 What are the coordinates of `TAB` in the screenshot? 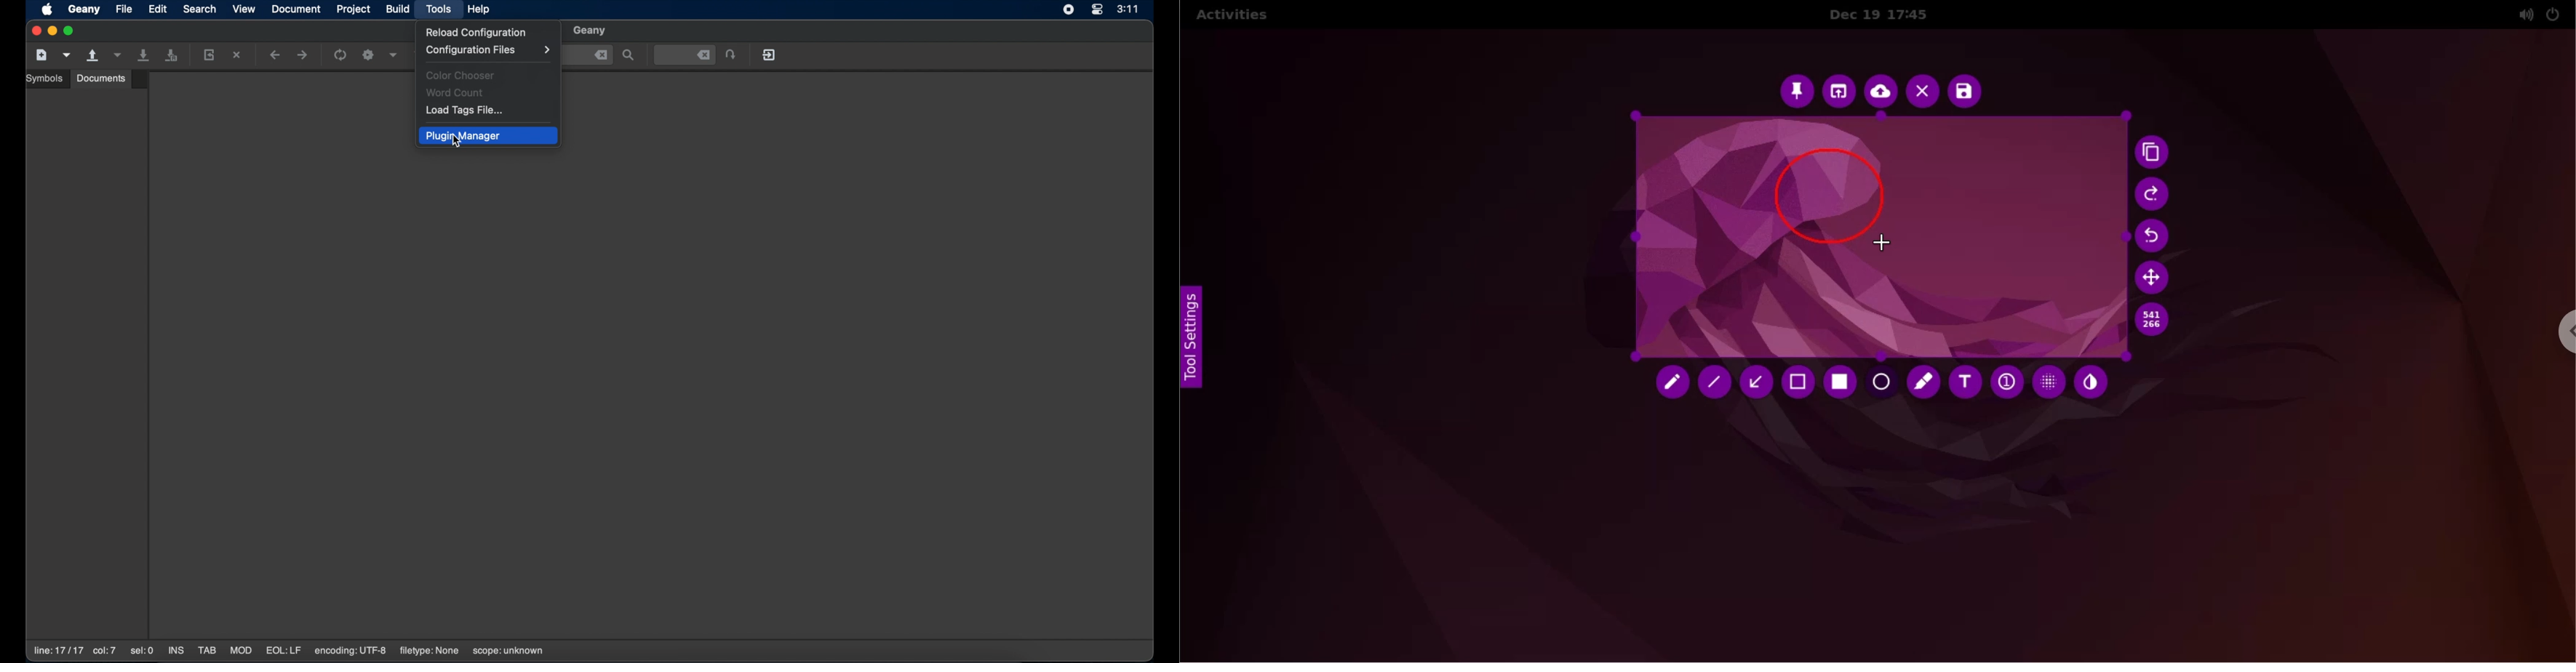 It's located at (207, 651).